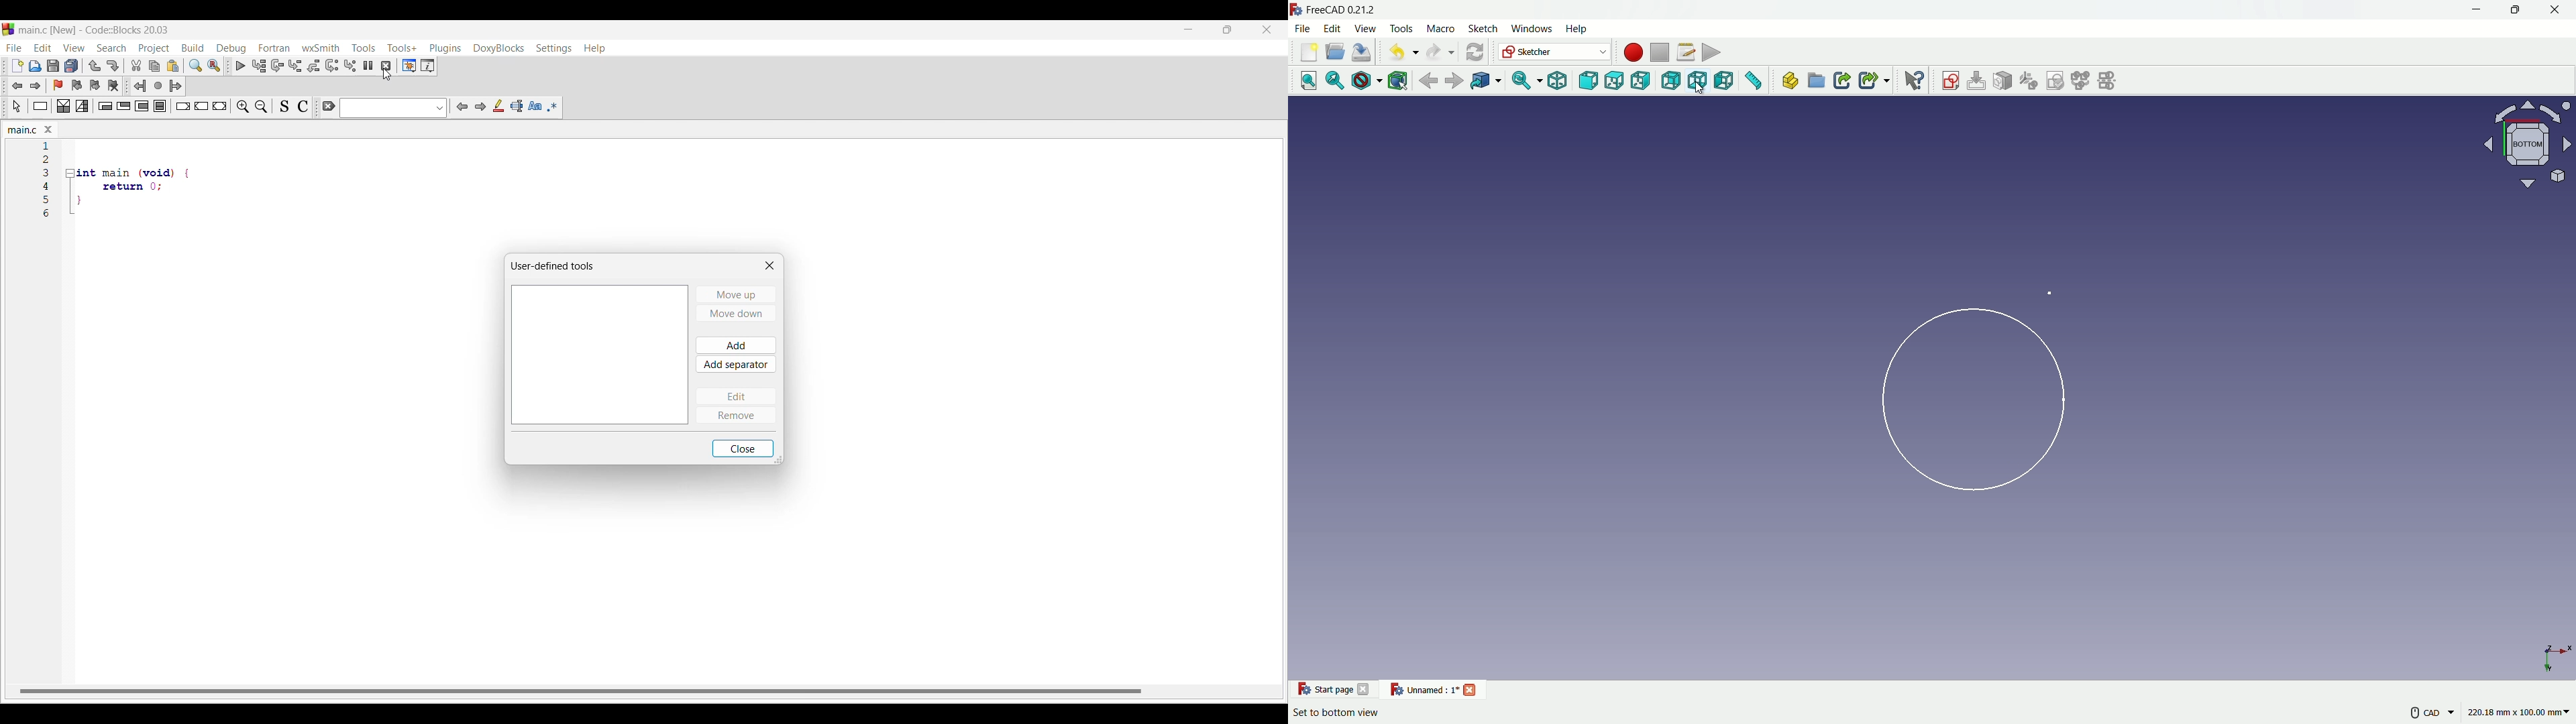 The width and height of the screenshot is (2576, 728). What do you see at coordinates (71, 66) in the screenshot?
I see `Save everything` at bounding box center [71, 66].